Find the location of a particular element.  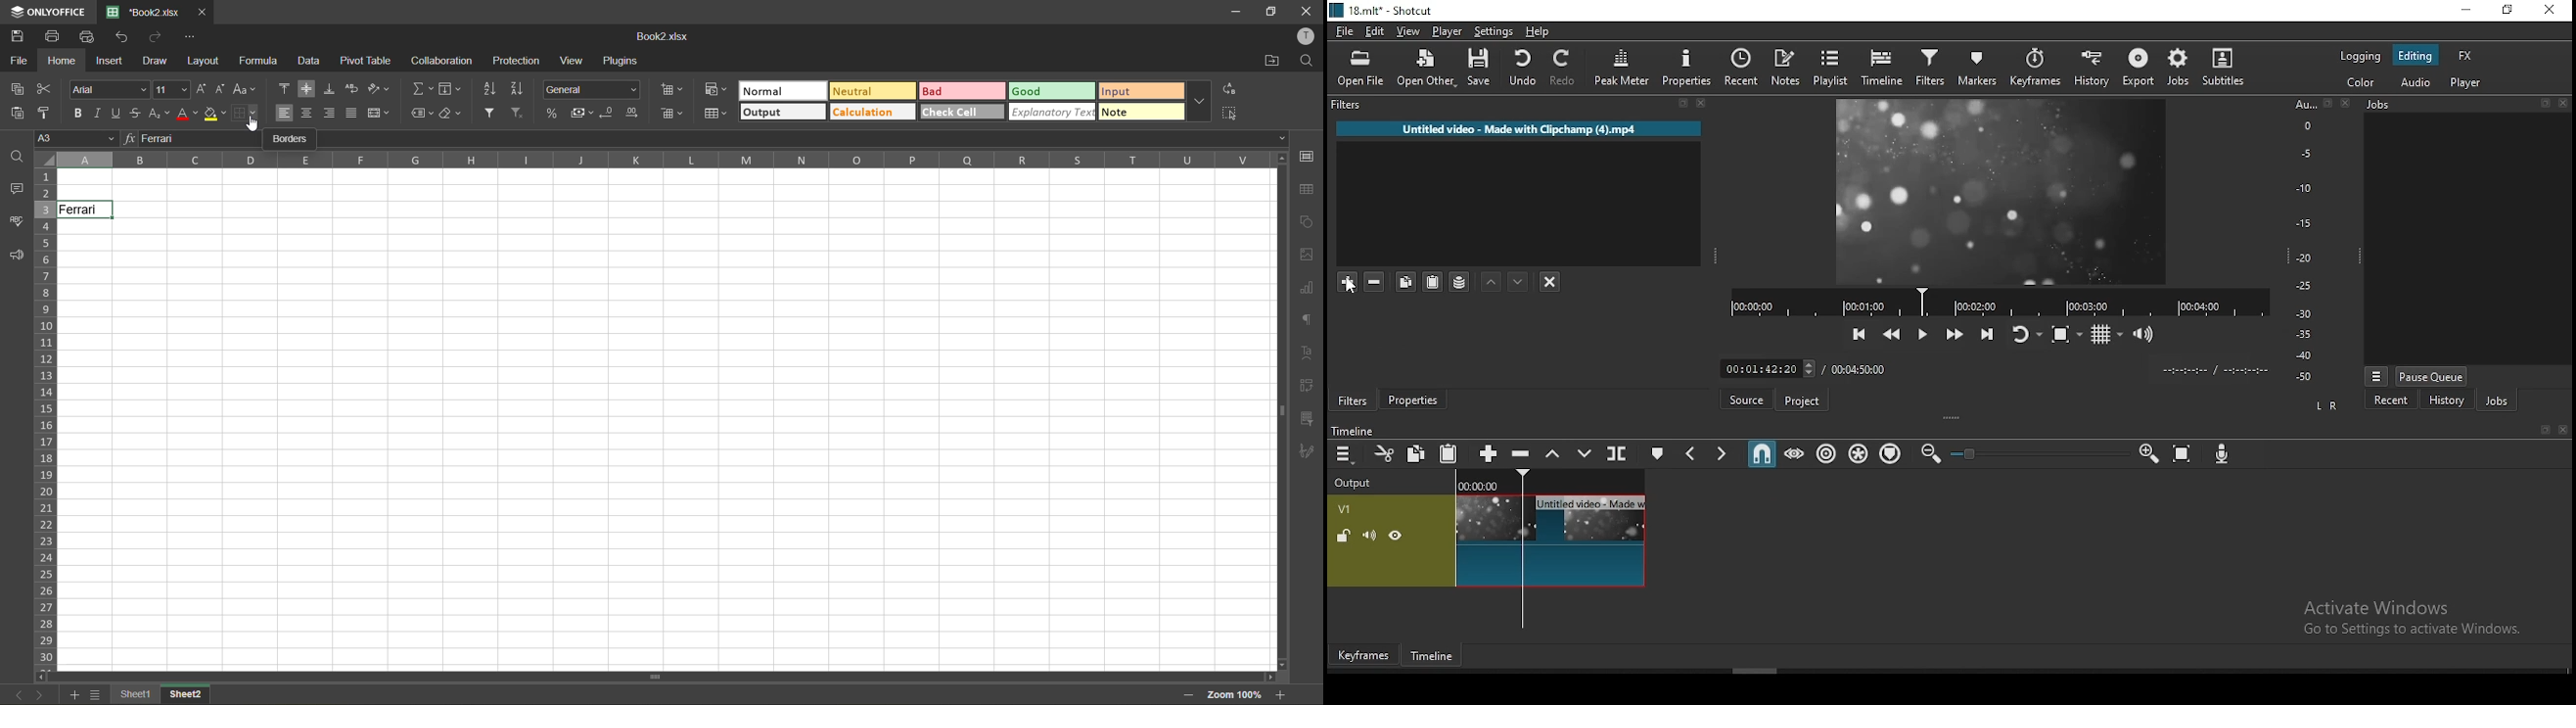

view is located at coordinates (574, 59).